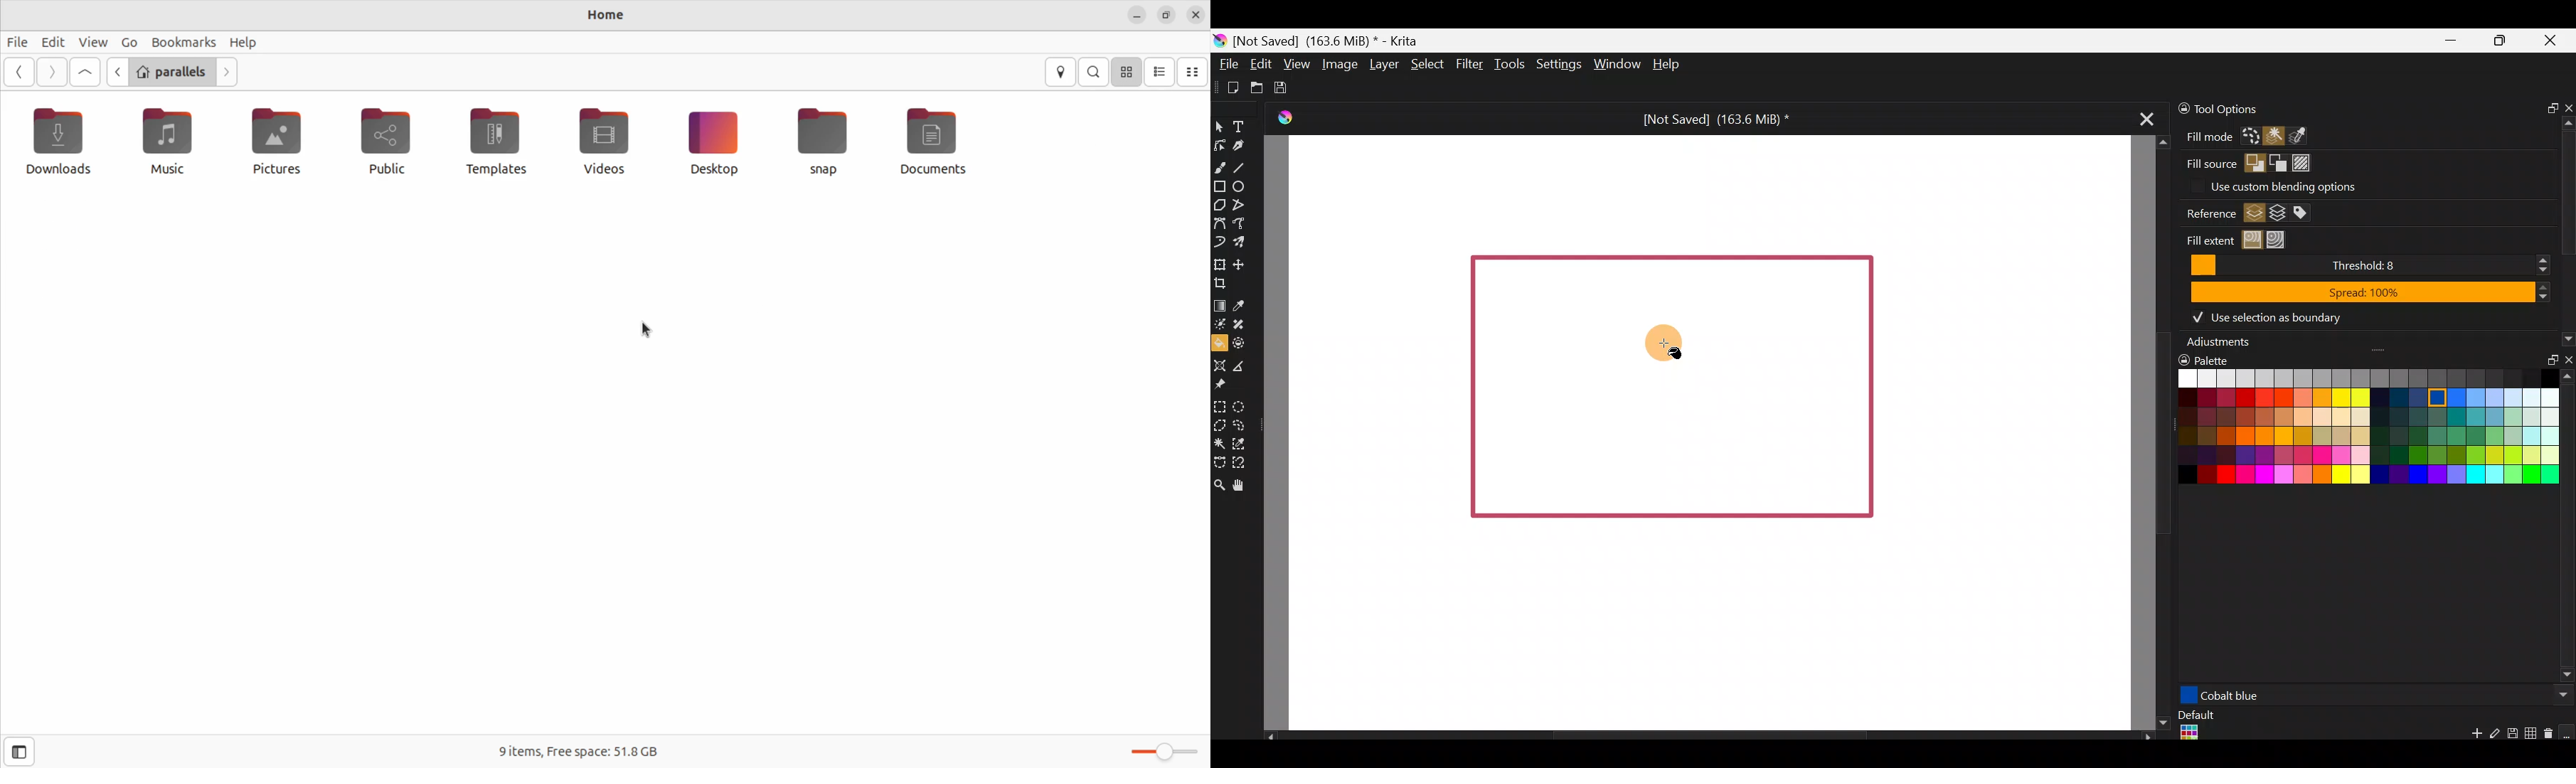 The height and width of the screenshot is (784, 2576). I want to click on location, so click(1062, 72).